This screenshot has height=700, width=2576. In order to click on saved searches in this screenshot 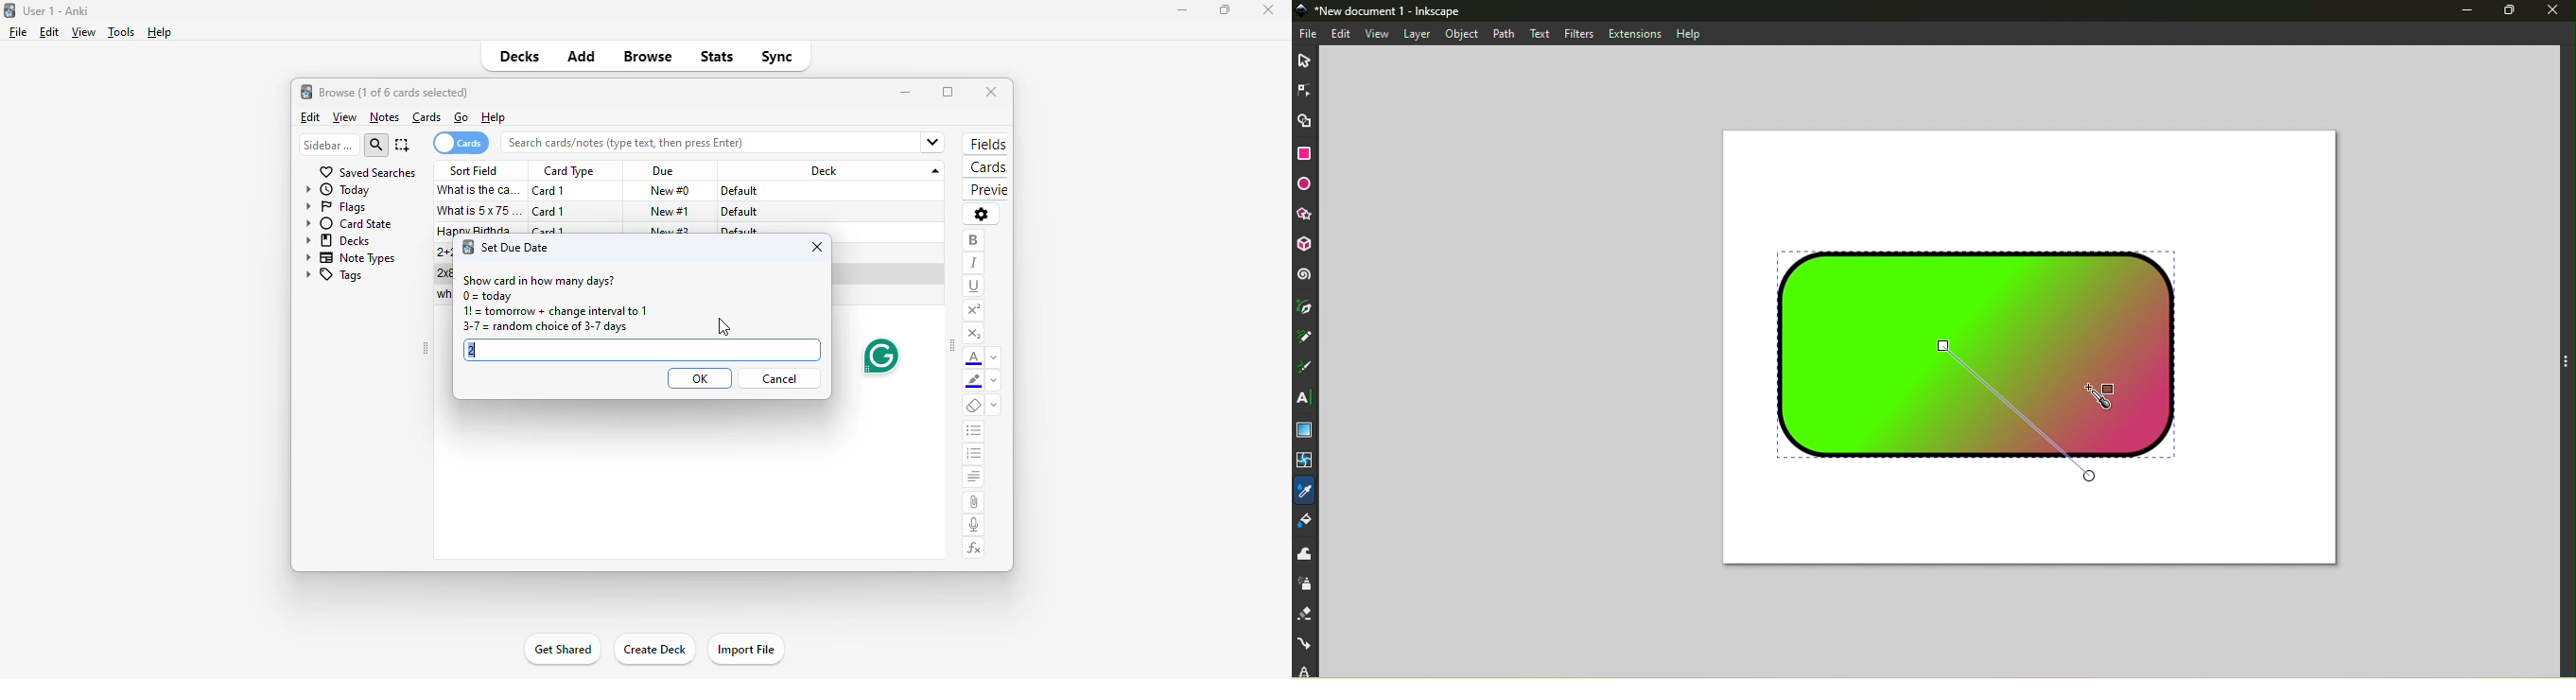, I will do `click(367, 172)`.